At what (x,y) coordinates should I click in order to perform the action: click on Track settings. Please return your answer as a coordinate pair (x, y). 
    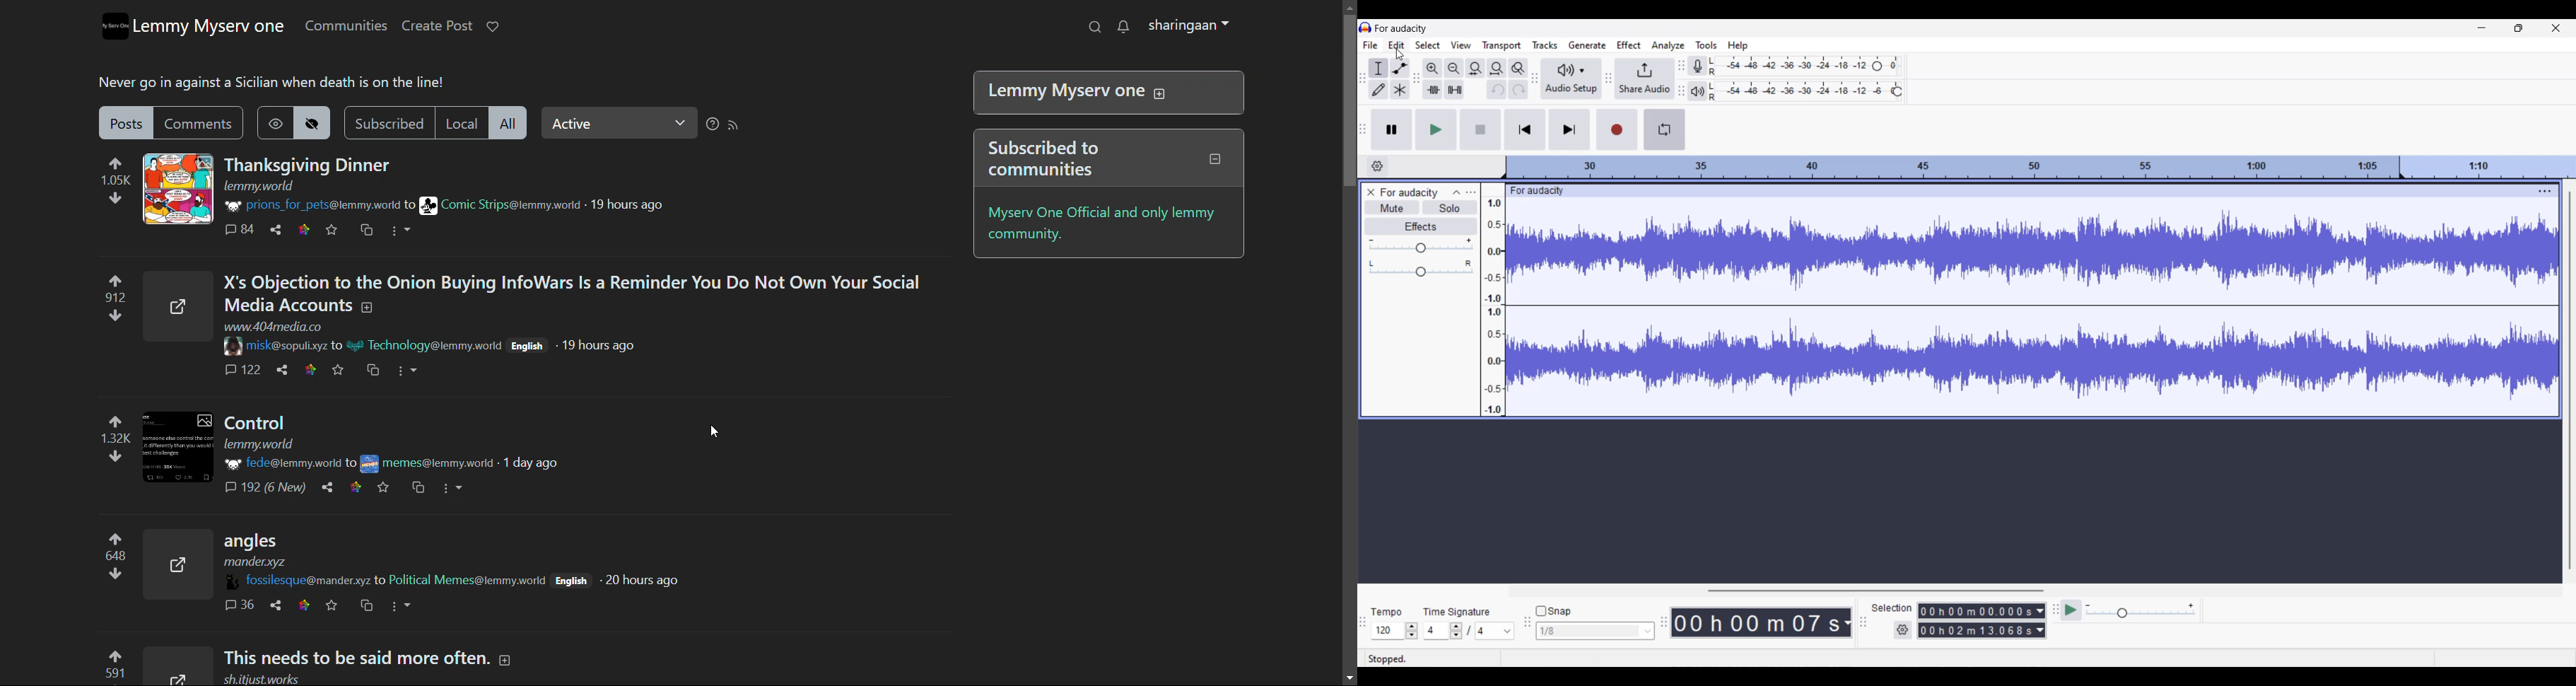
    Looking at the image, I should click on (2546, 191).